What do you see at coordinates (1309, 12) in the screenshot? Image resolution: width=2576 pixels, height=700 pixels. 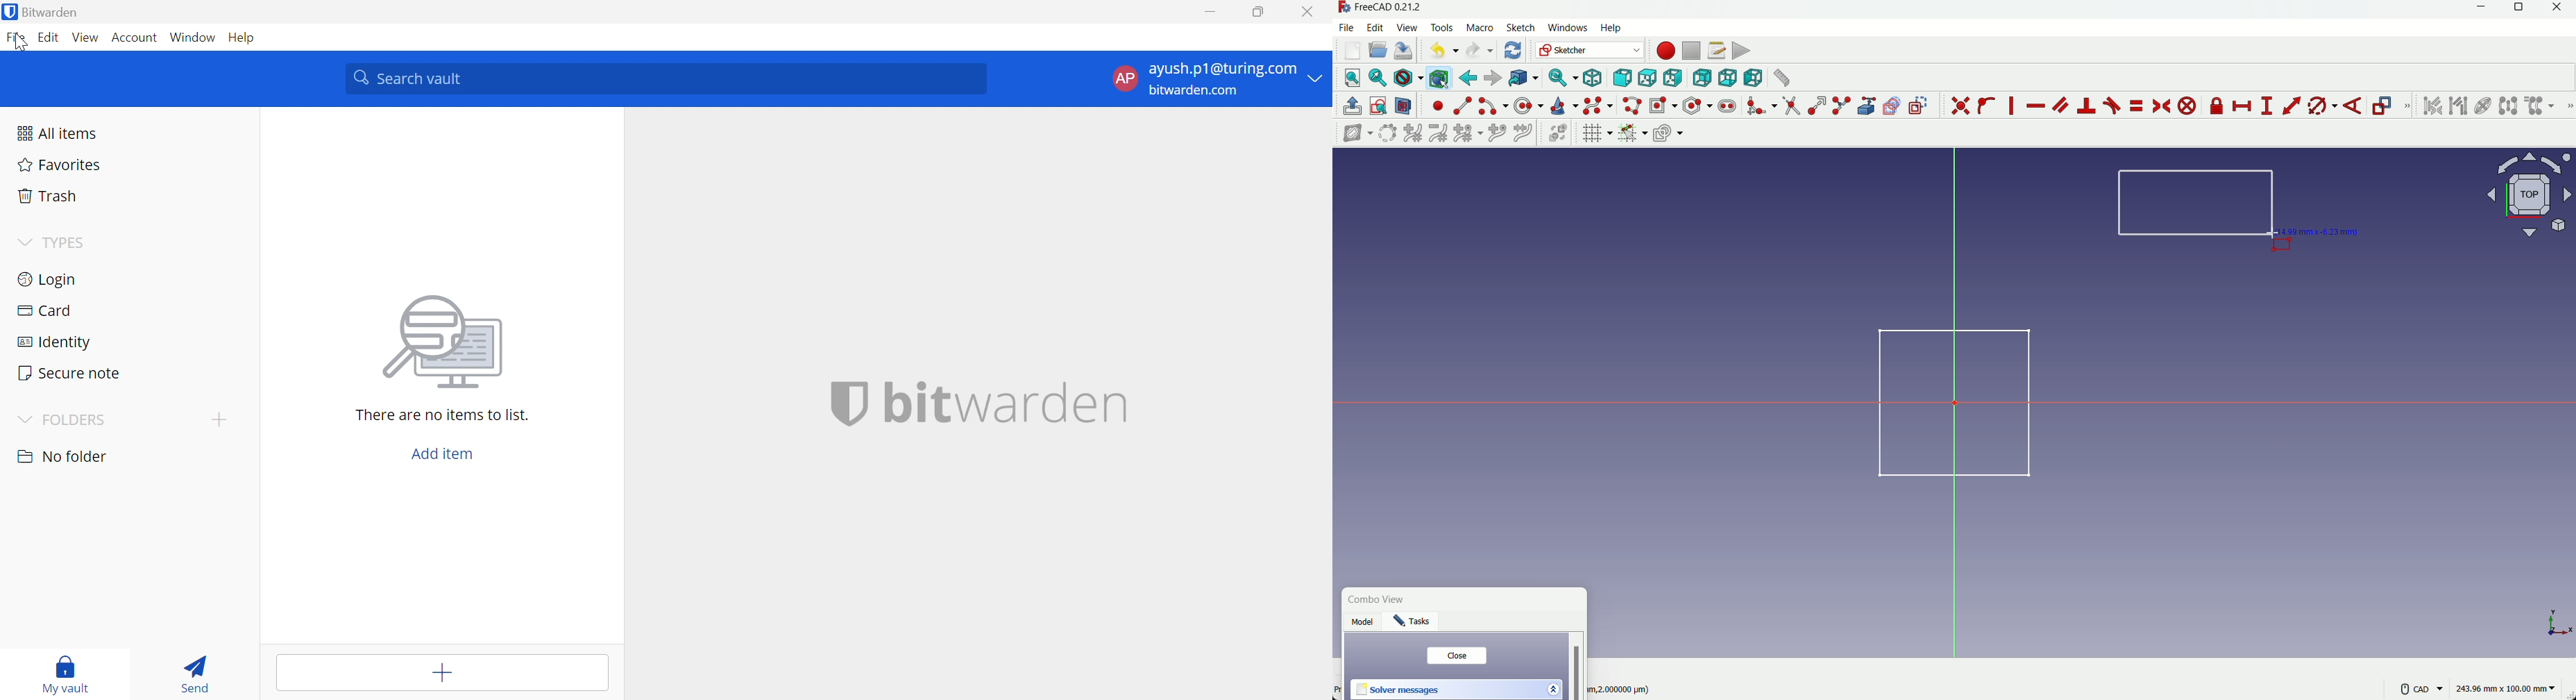 I see `Close` at bounding box center [1309, 12].